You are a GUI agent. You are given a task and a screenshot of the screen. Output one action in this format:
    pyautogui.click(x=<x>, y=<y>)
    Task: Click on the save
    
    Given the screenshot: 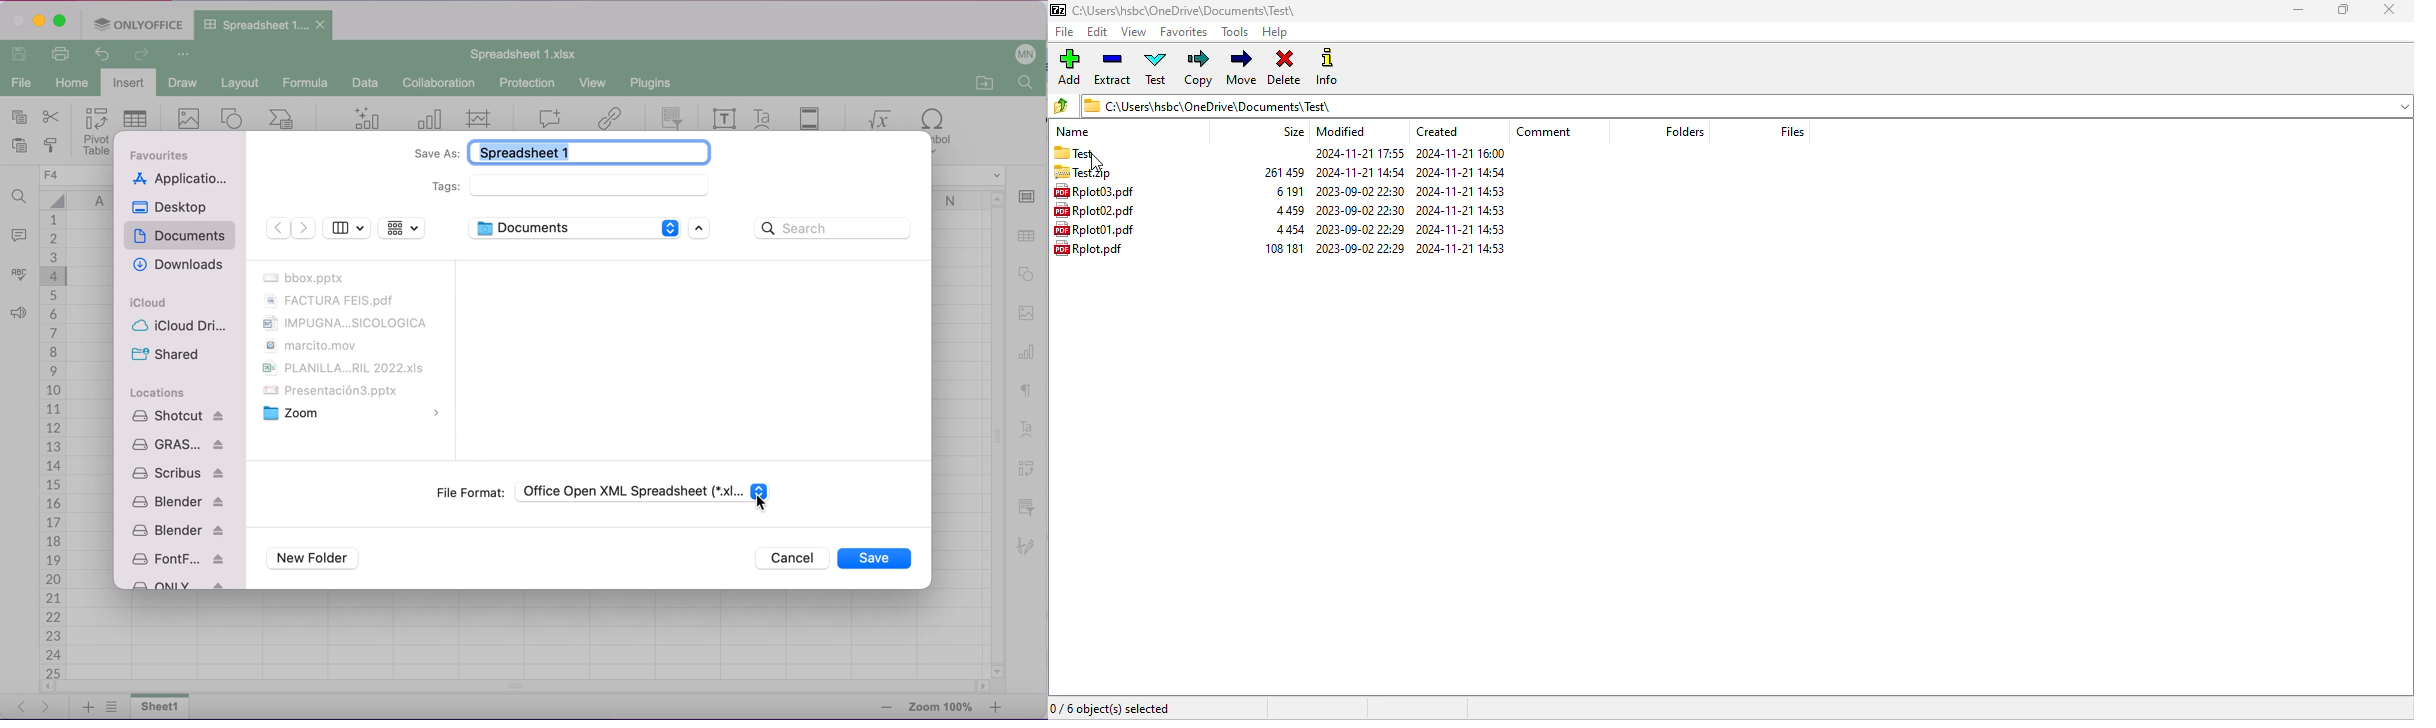 What is the action you would take?
    pyautogui.click(x=874, y=558)
    